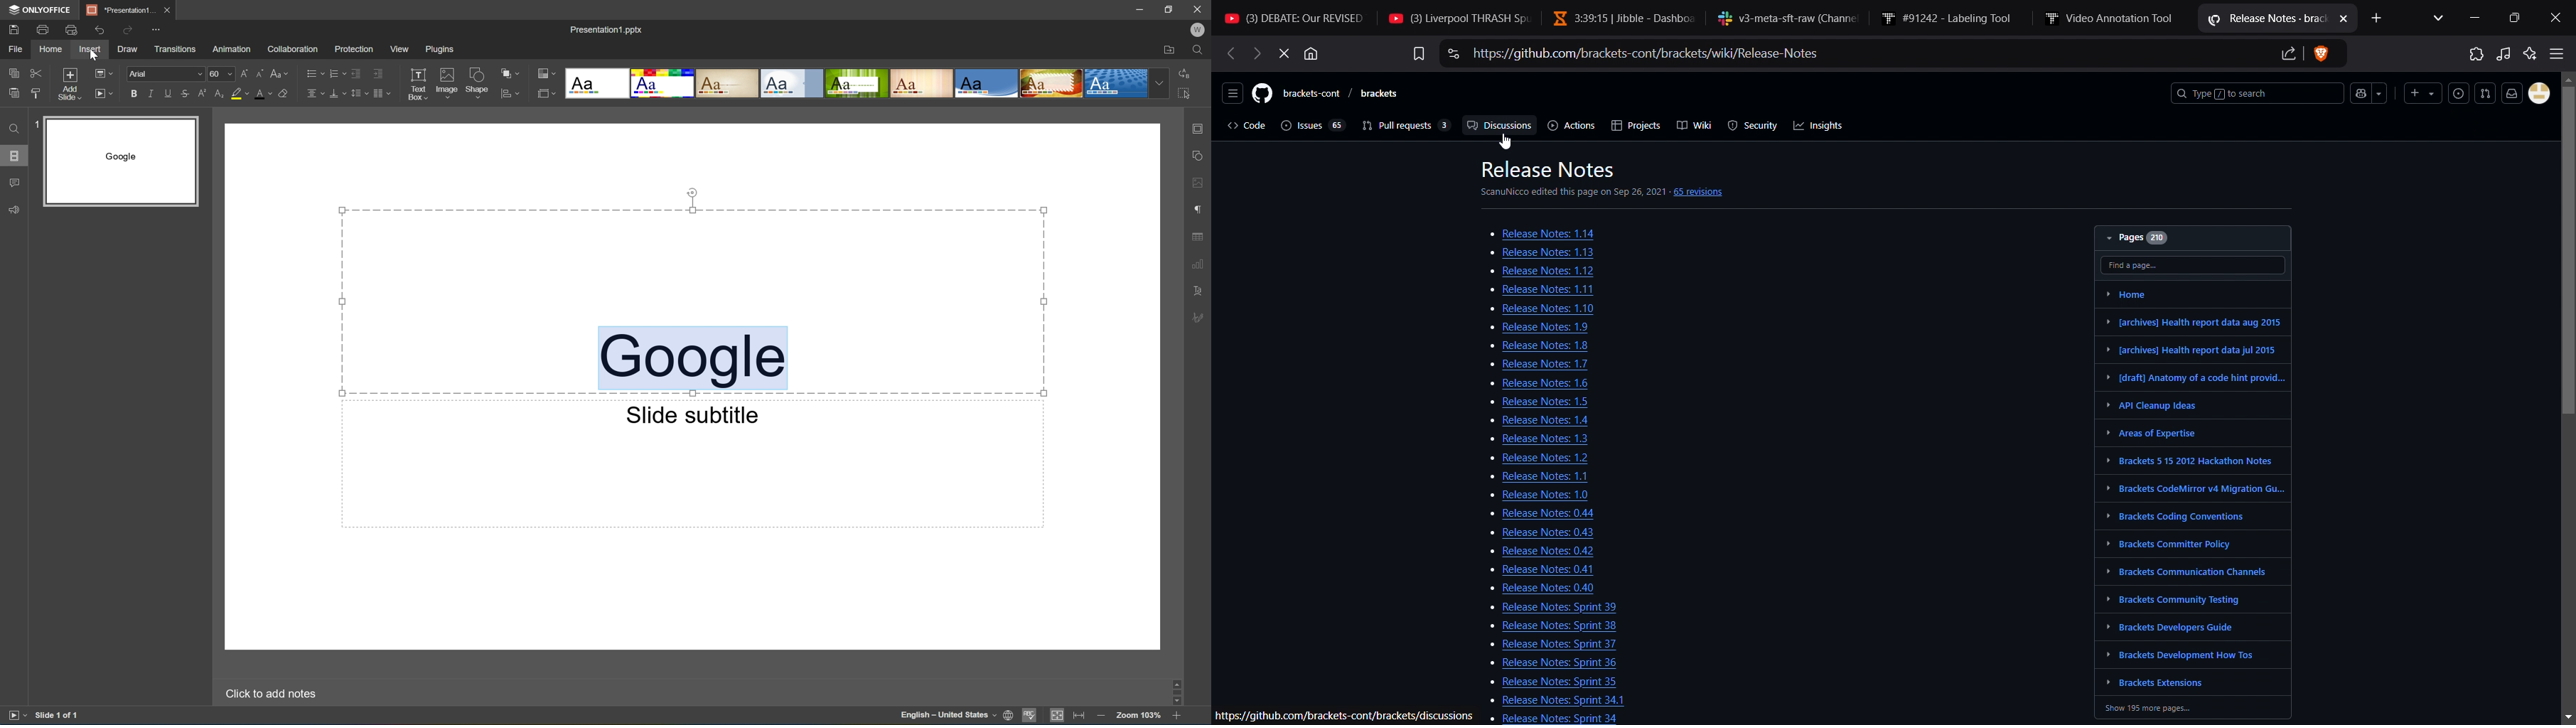  What do you see at coordinates (1542, 551) in the screenshot?
I see `o Release Notes: 0.42` at bounding box center [1542, 551].